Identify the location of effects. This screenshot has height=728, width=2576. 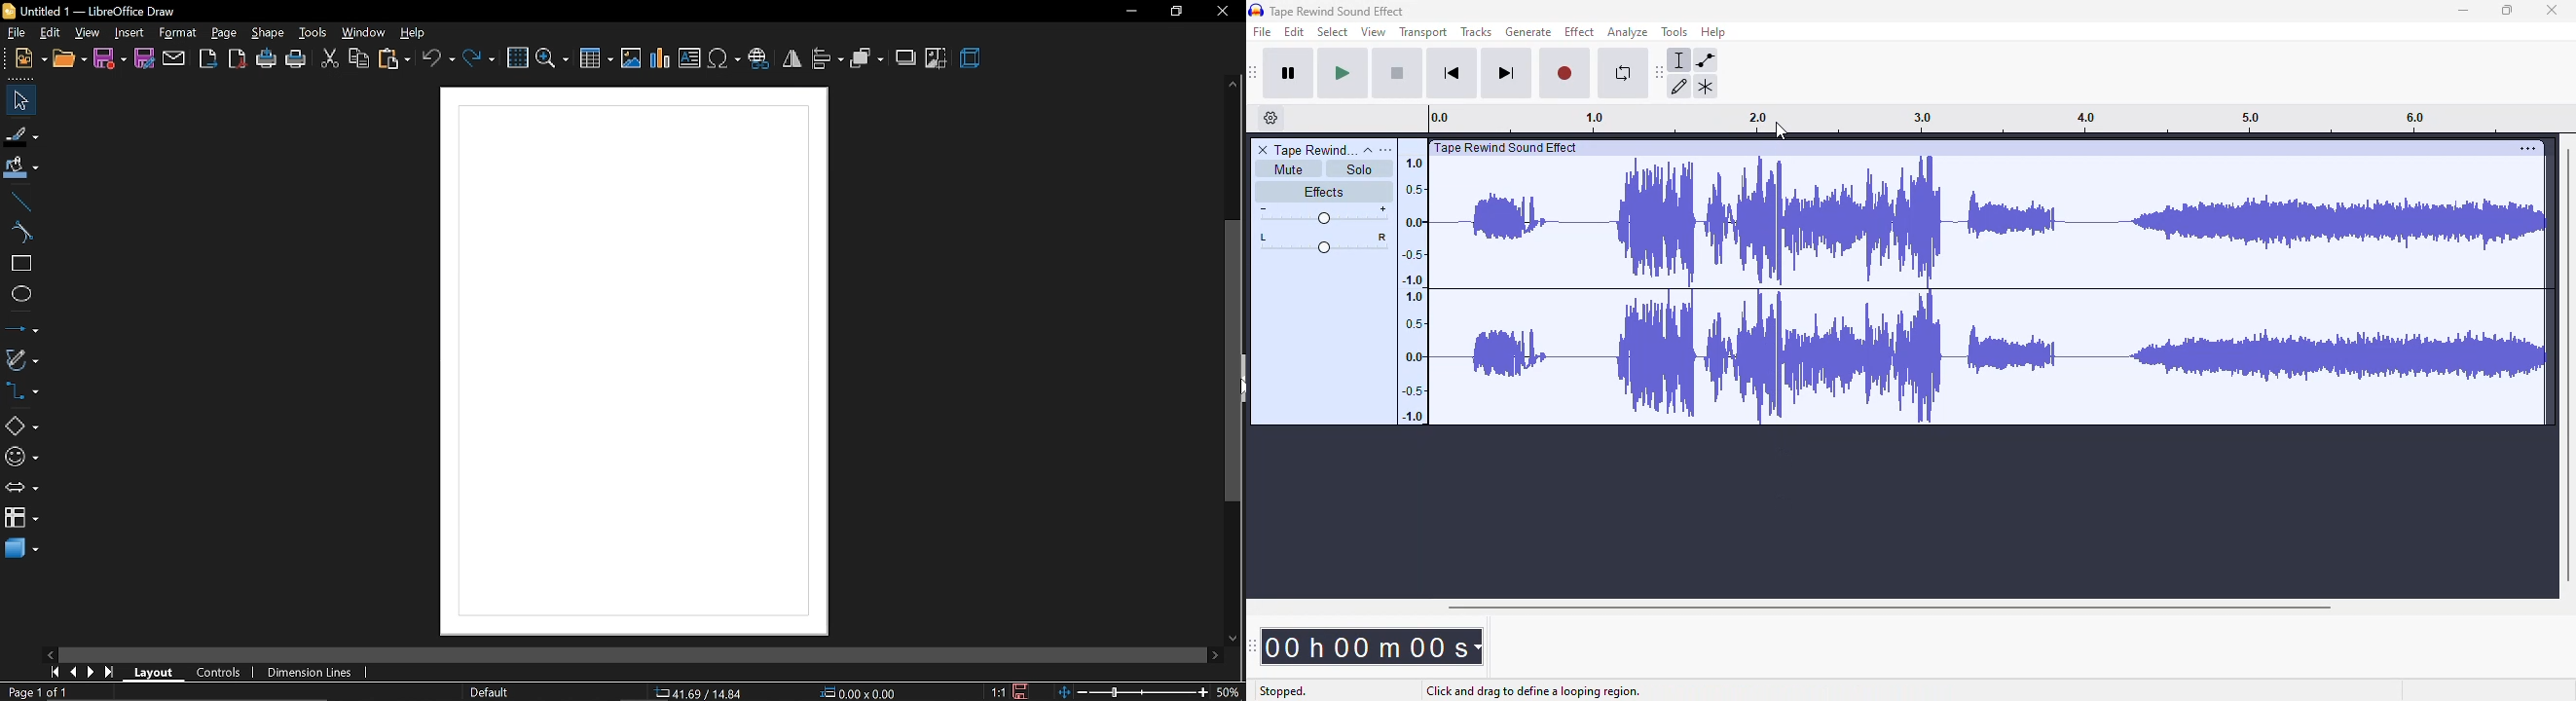
(1323, 194).